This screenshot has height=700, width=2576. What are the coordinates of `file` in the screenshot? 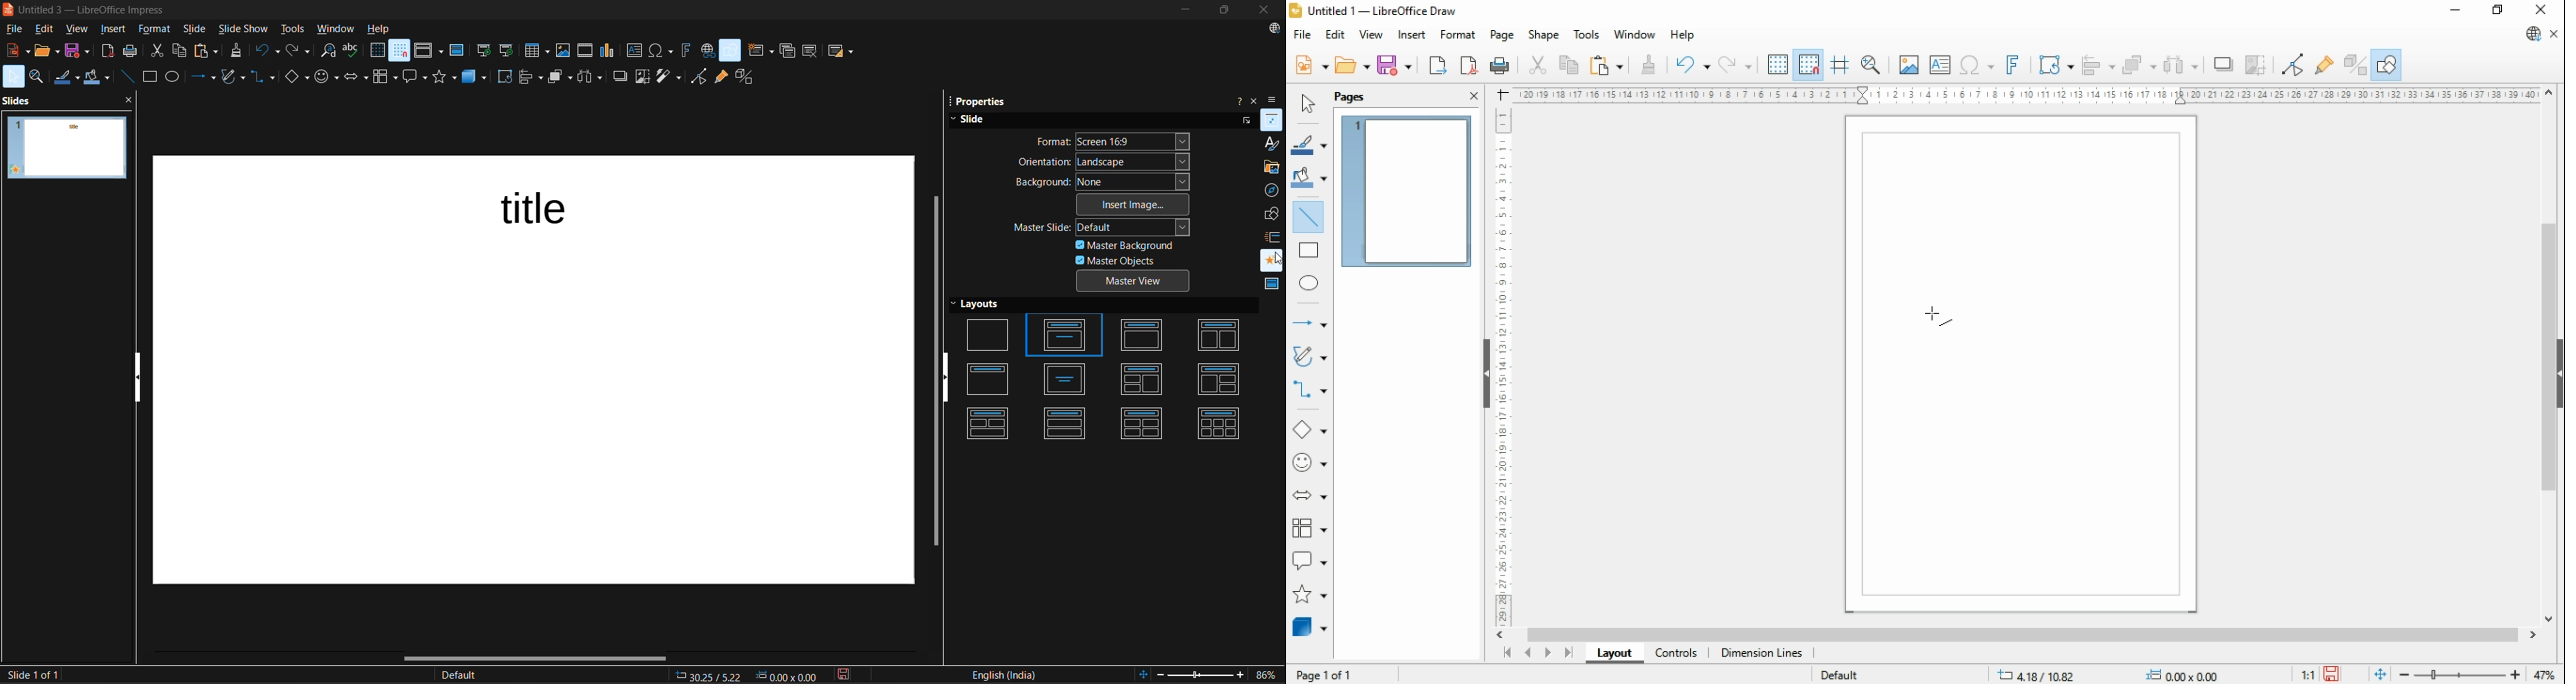 It's located at (1301, 35).